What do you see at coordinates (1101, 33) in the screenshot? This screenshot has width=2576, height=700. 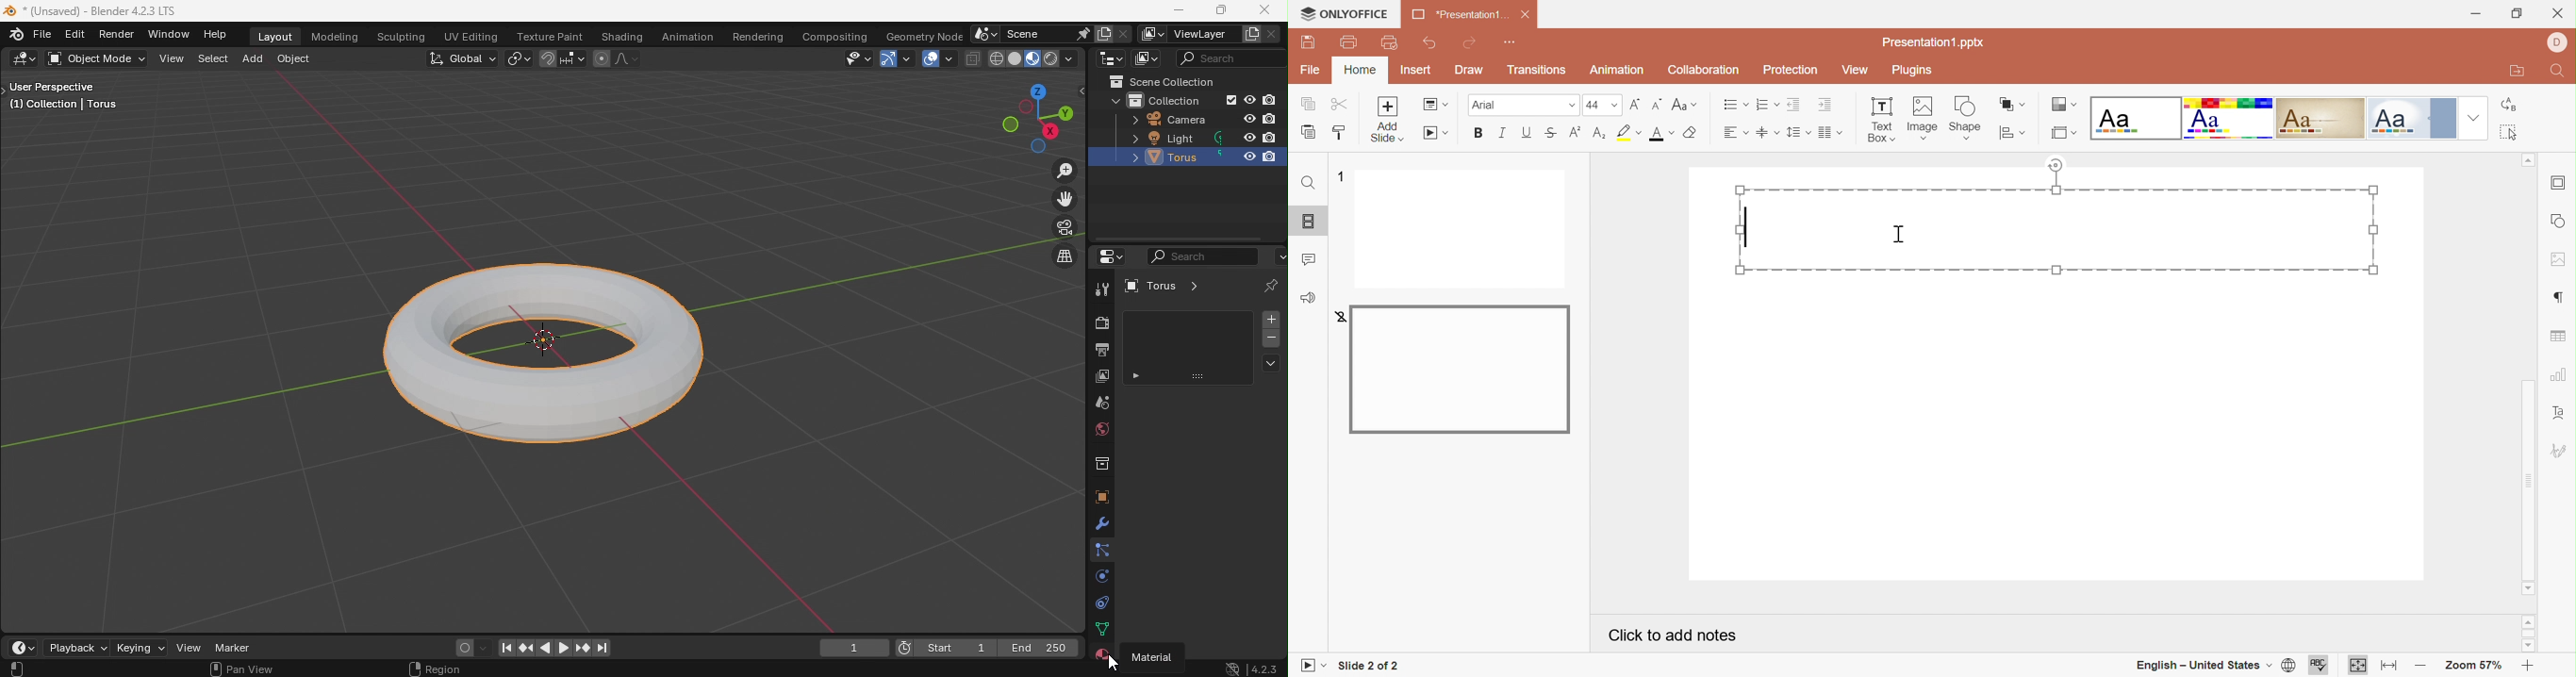 I see `New scene` at bounding box center [1101, 33].